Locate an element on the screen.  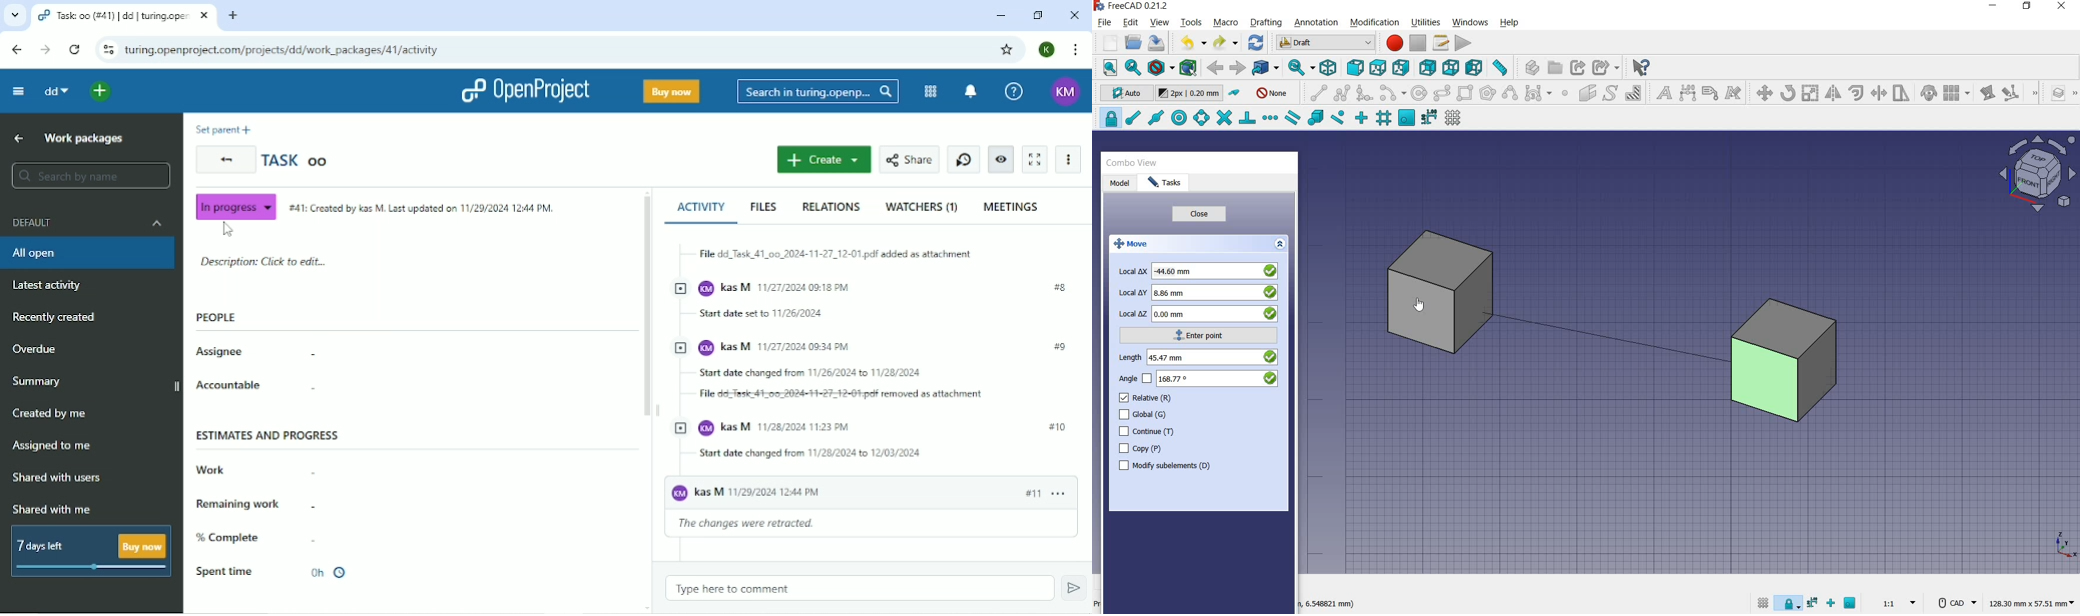
Accountable is located at coordinates (229, 386).